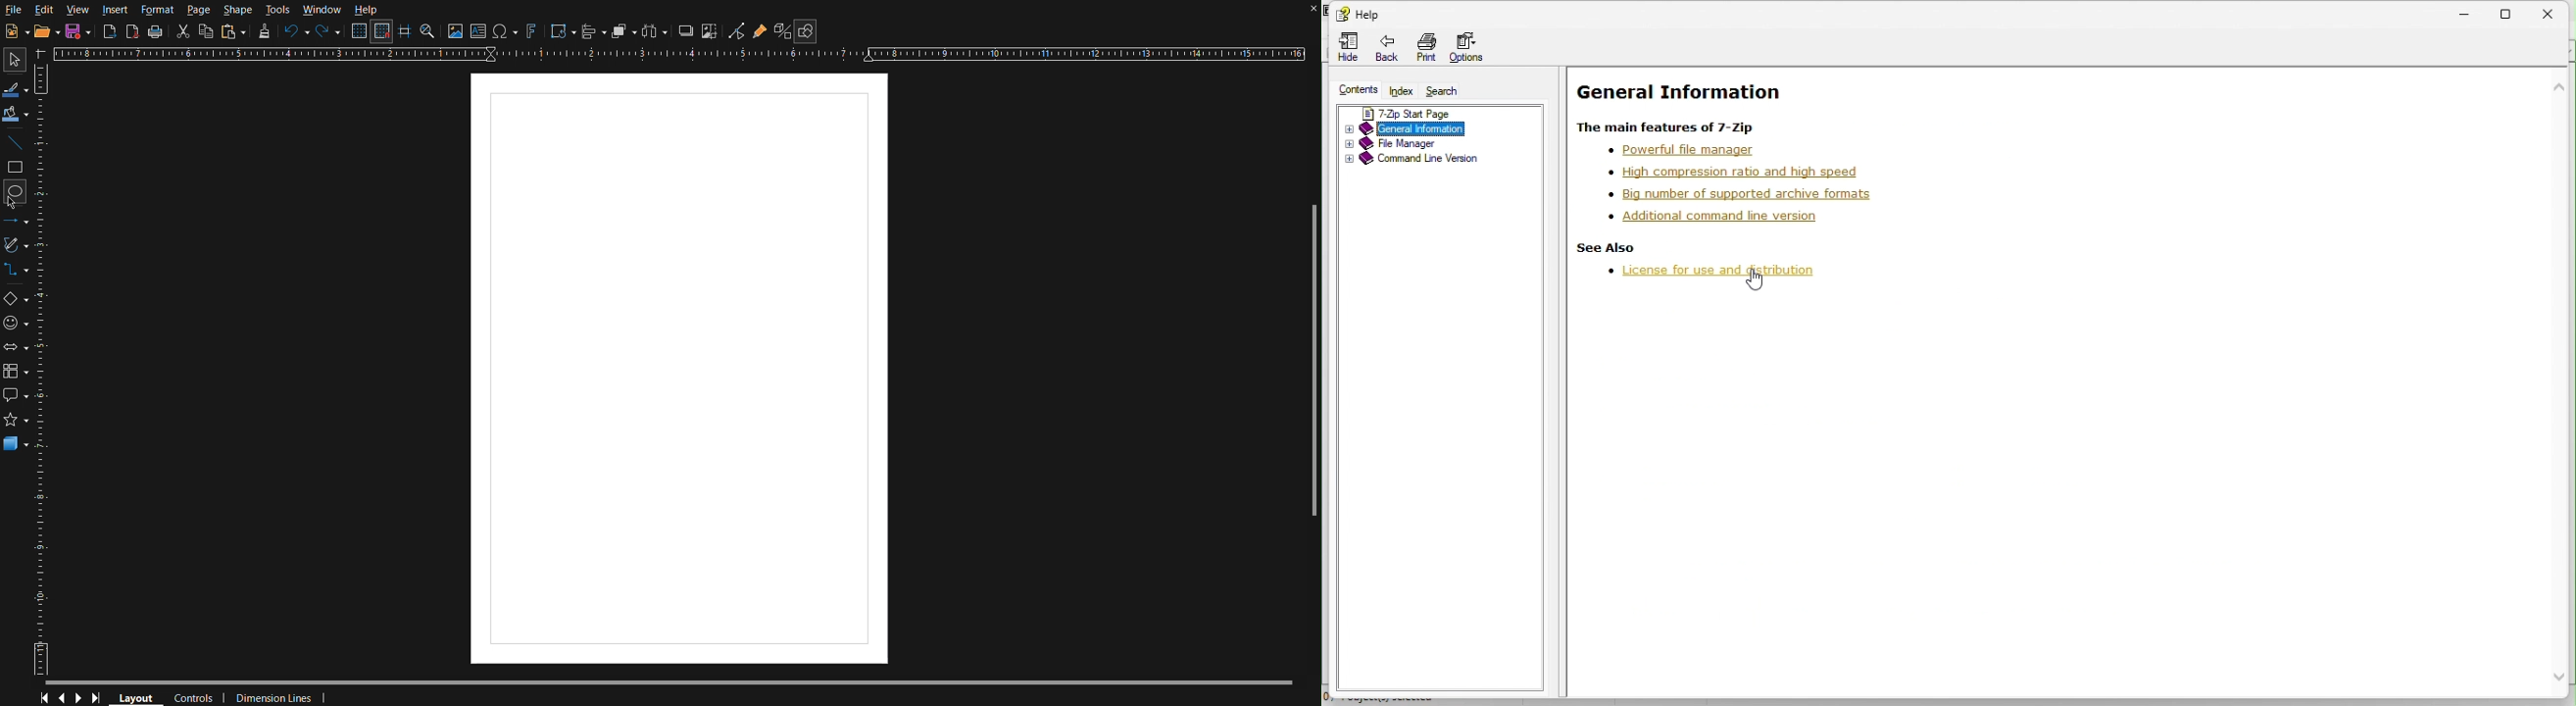  I want to click on Dimension Lines, so click(276, 696).